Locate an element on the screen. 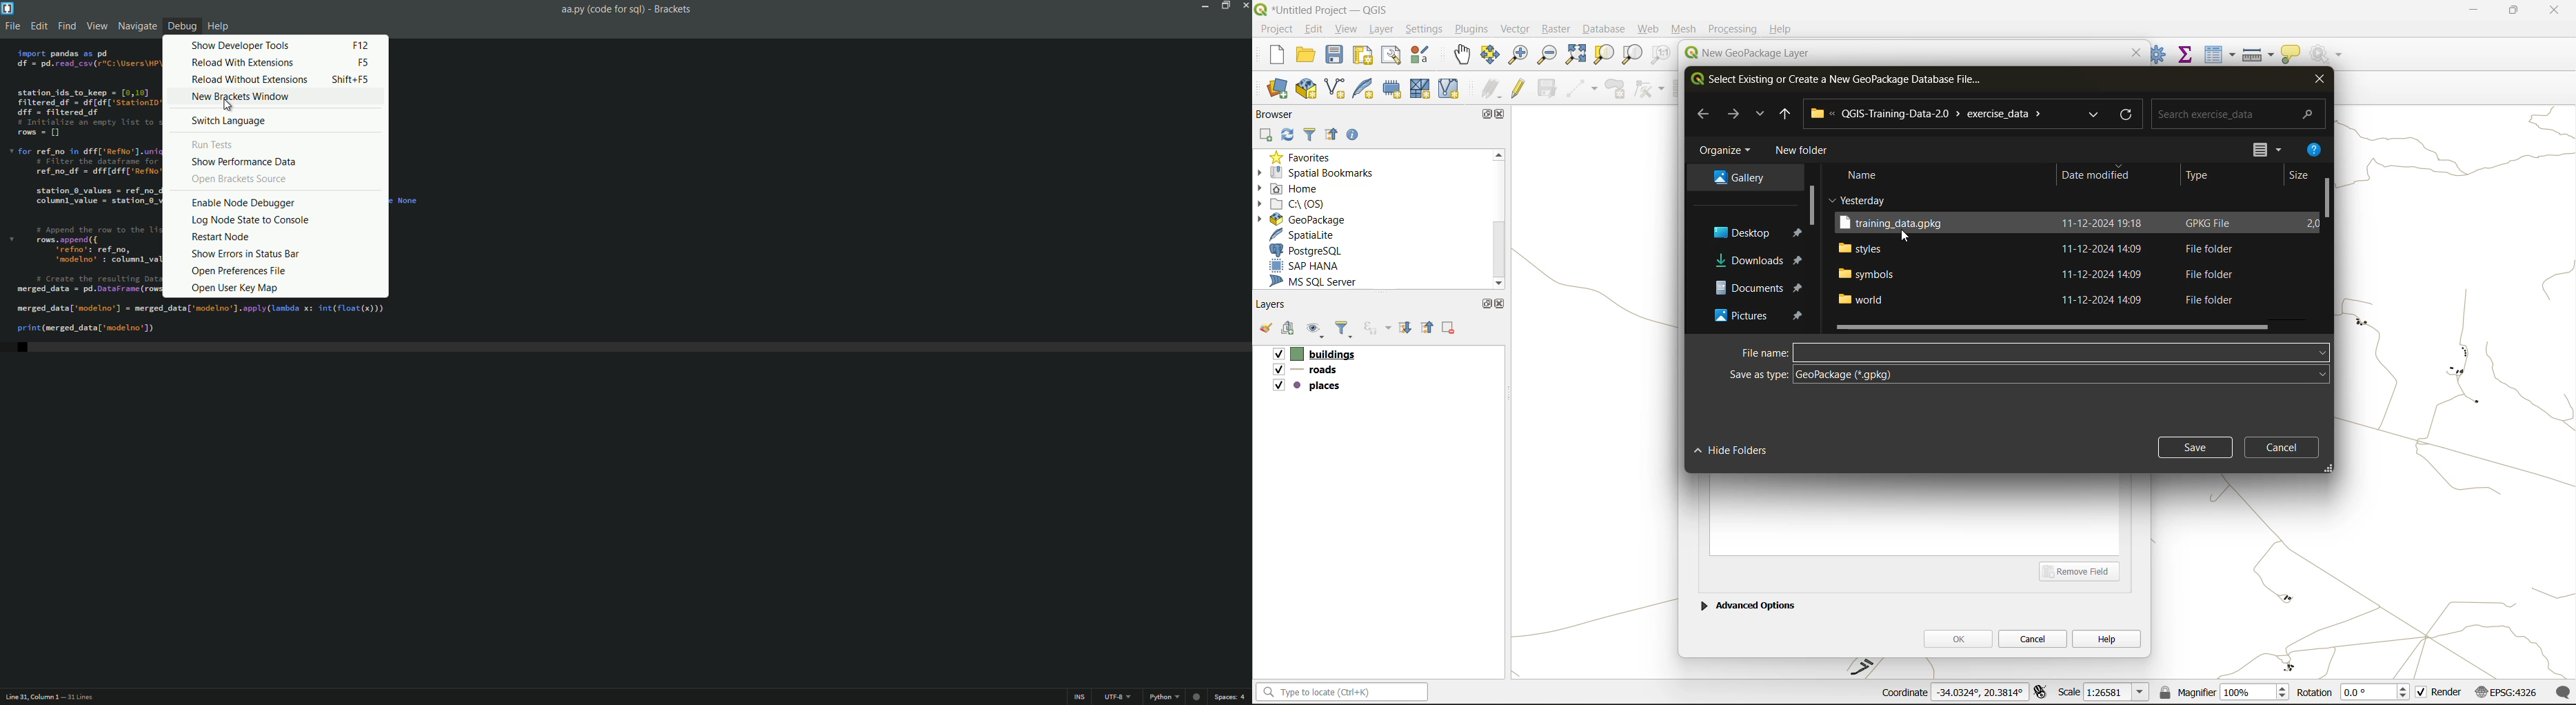  style manager is located at coordinates (1422, 55).